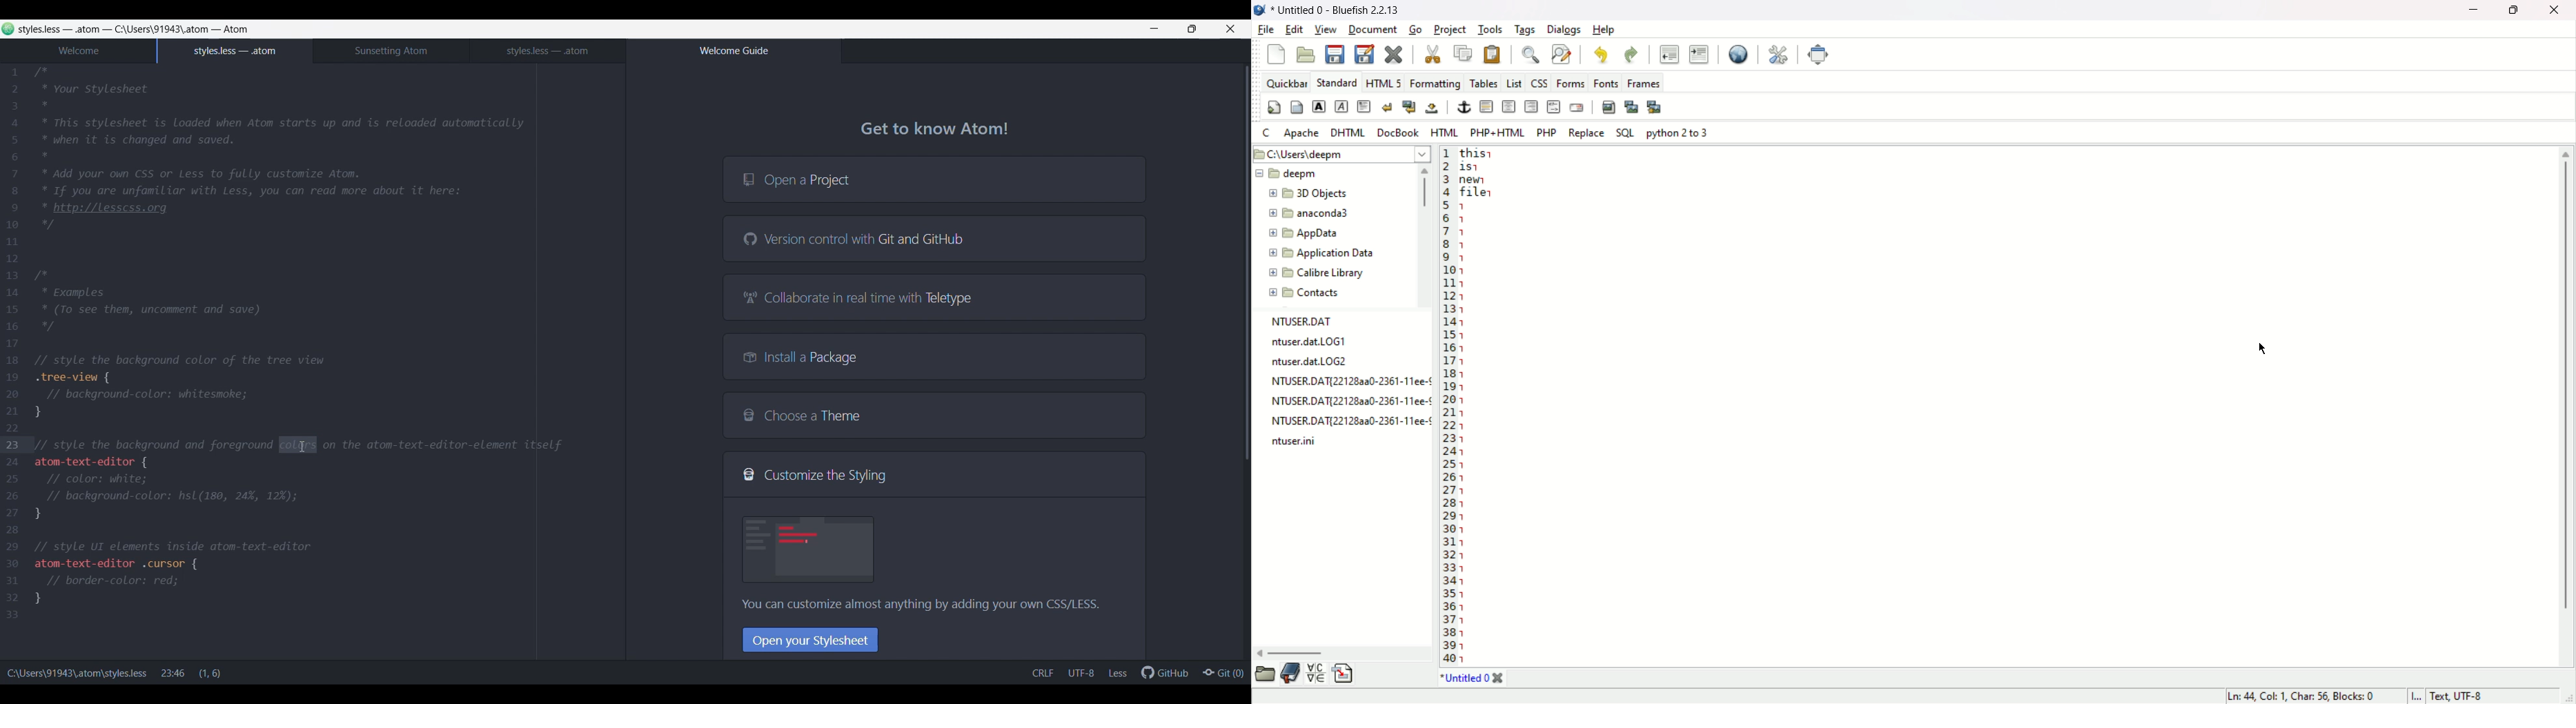 The width and height of the screenshot is (2576, 728). Describe the element at coordinates (298, 445) in the screenshot. I see `cursor` at that location.